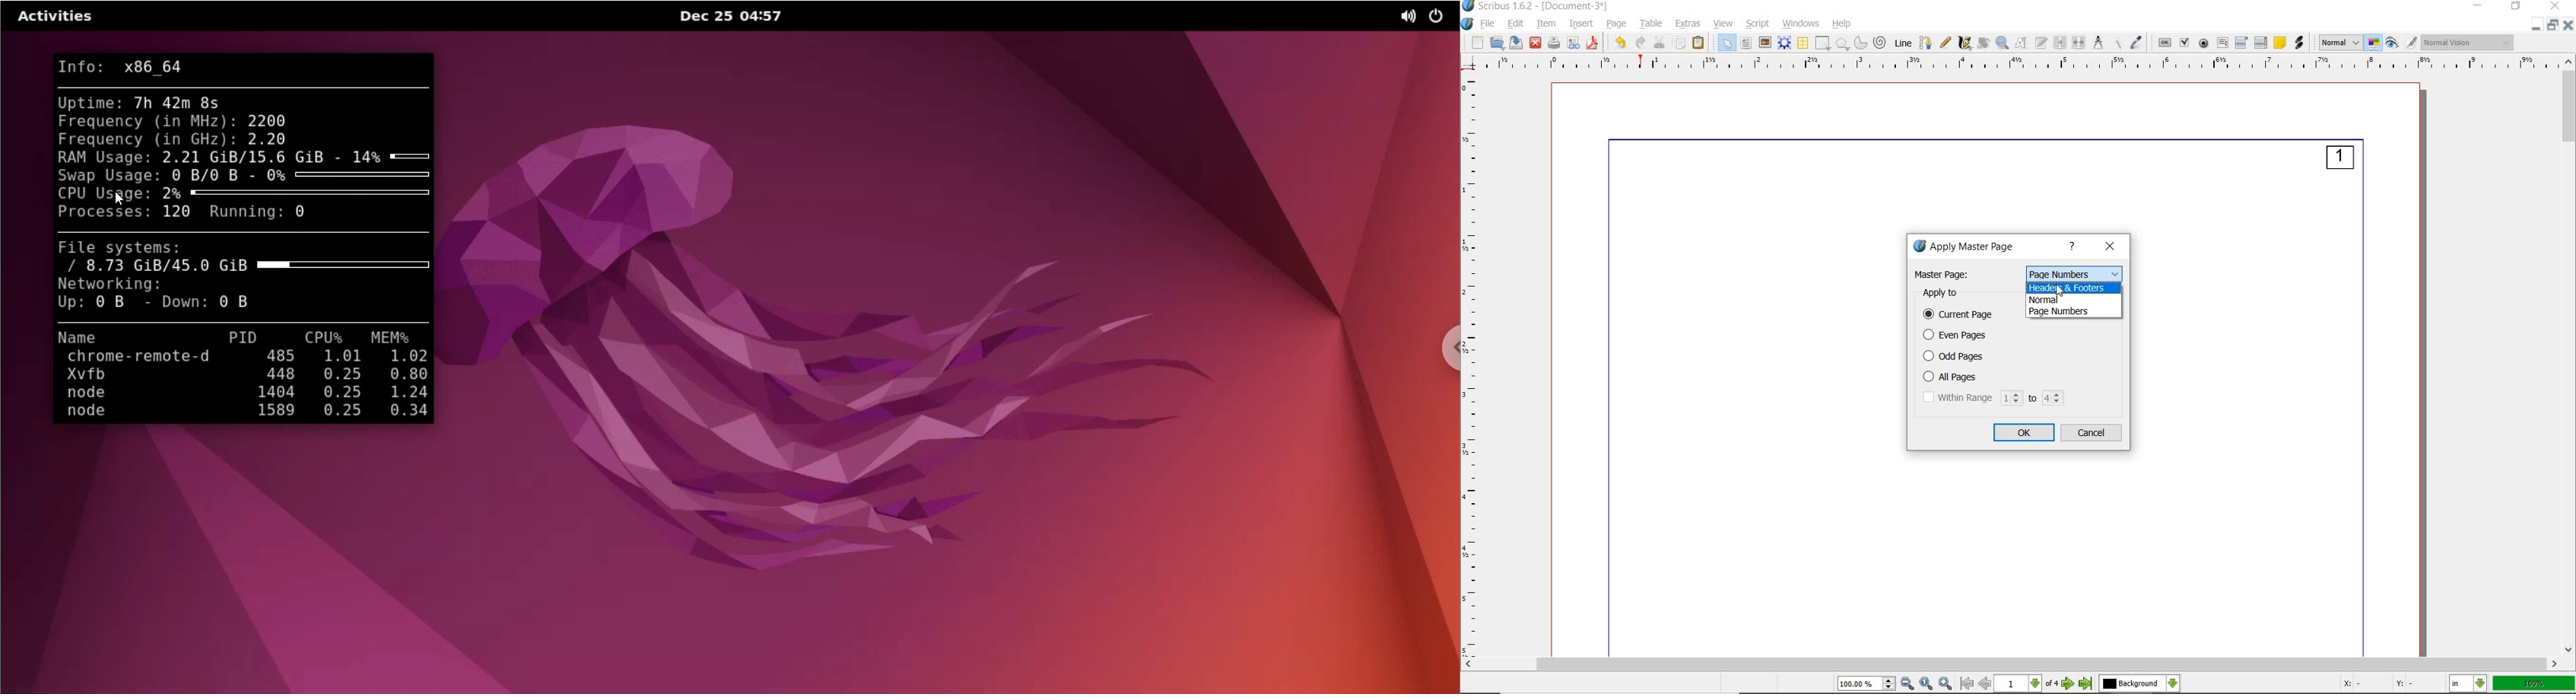 The width and height of the screenshot is (2576, 700). What do you see at coordinates (1581, 25) in the screenshot?
I see `insert` at bounding box center [1581, 25].